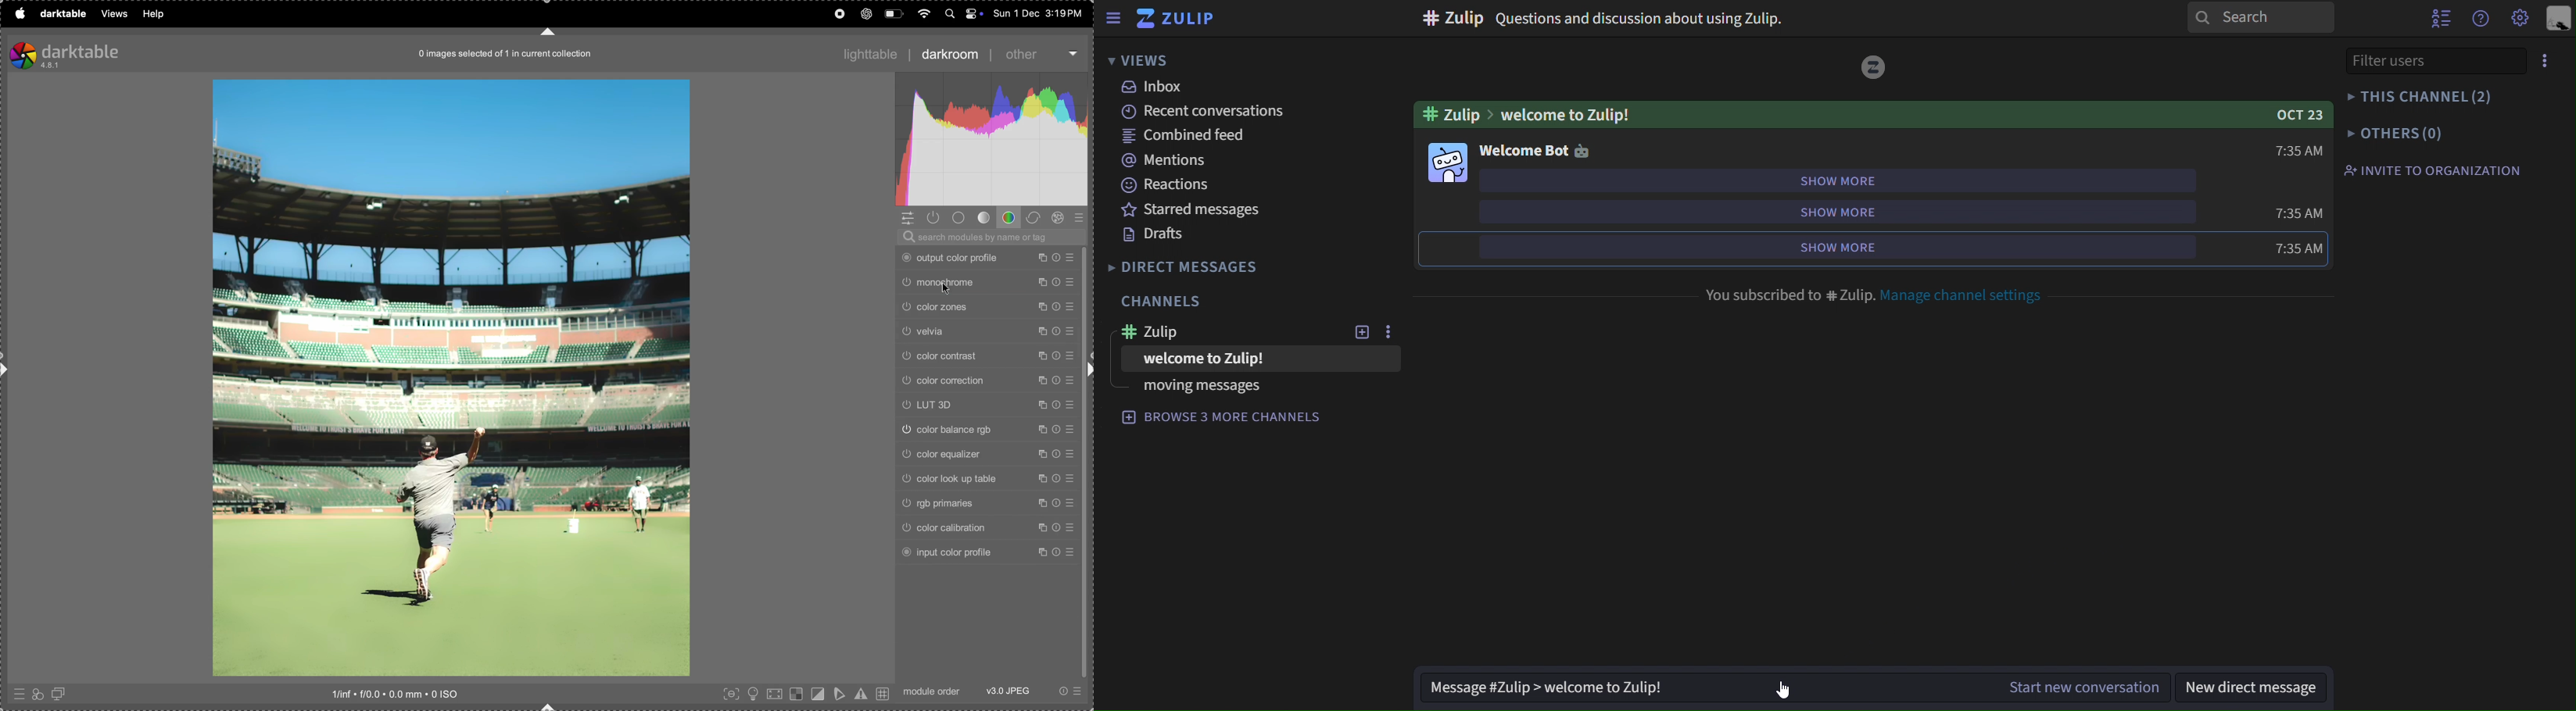 Image resolution: width=2576 pixels, height=728 pixels. I want to click on toggle iso, so click(754, 693).